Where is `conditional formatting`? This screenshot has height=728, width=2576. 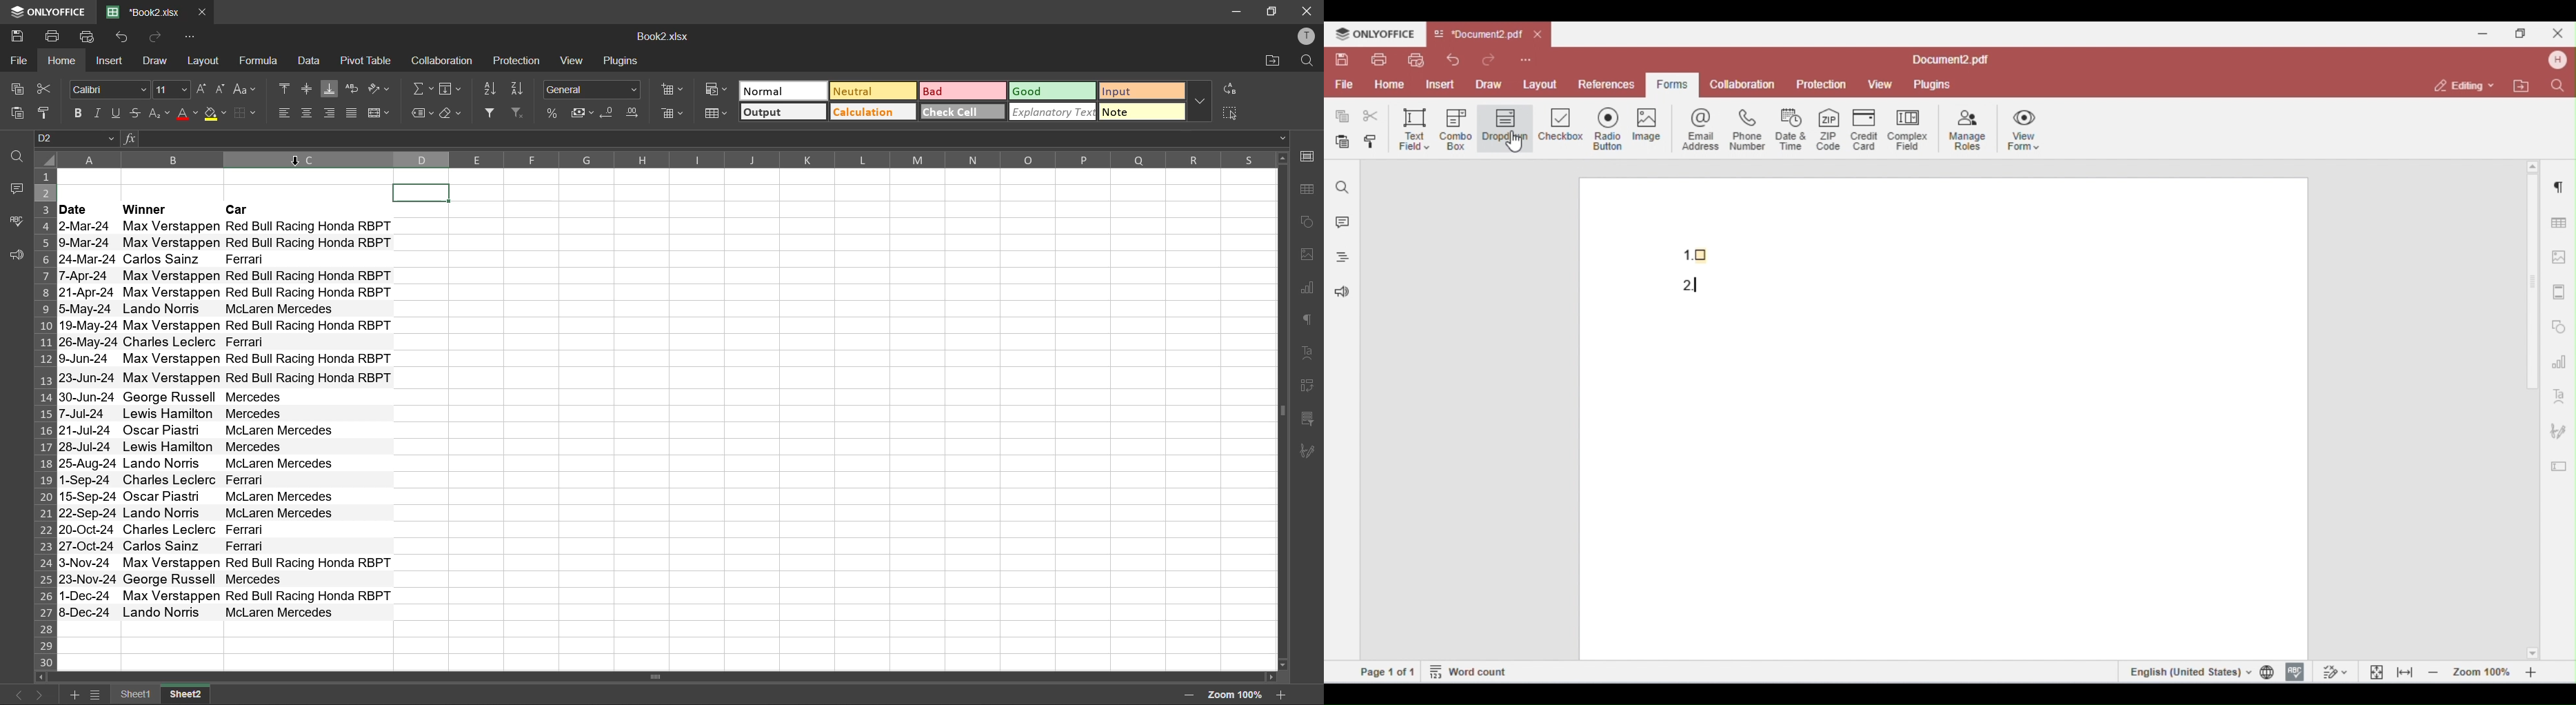 conditional formatting is located at coordinates (718, 90).